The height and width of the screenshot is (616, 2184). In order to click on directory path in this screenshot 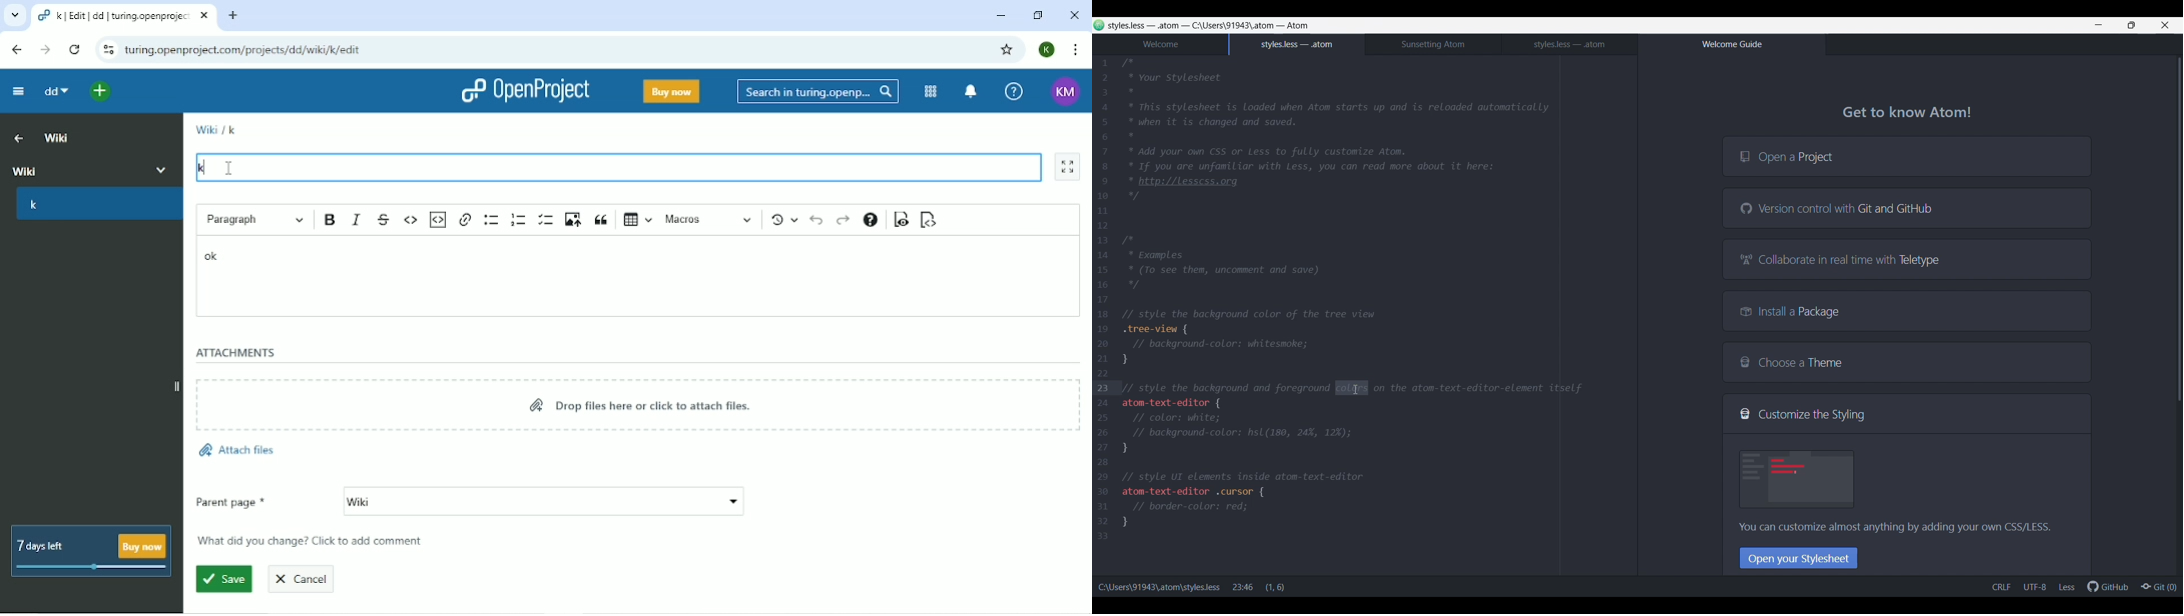, I will do `click(1234, 26)`.